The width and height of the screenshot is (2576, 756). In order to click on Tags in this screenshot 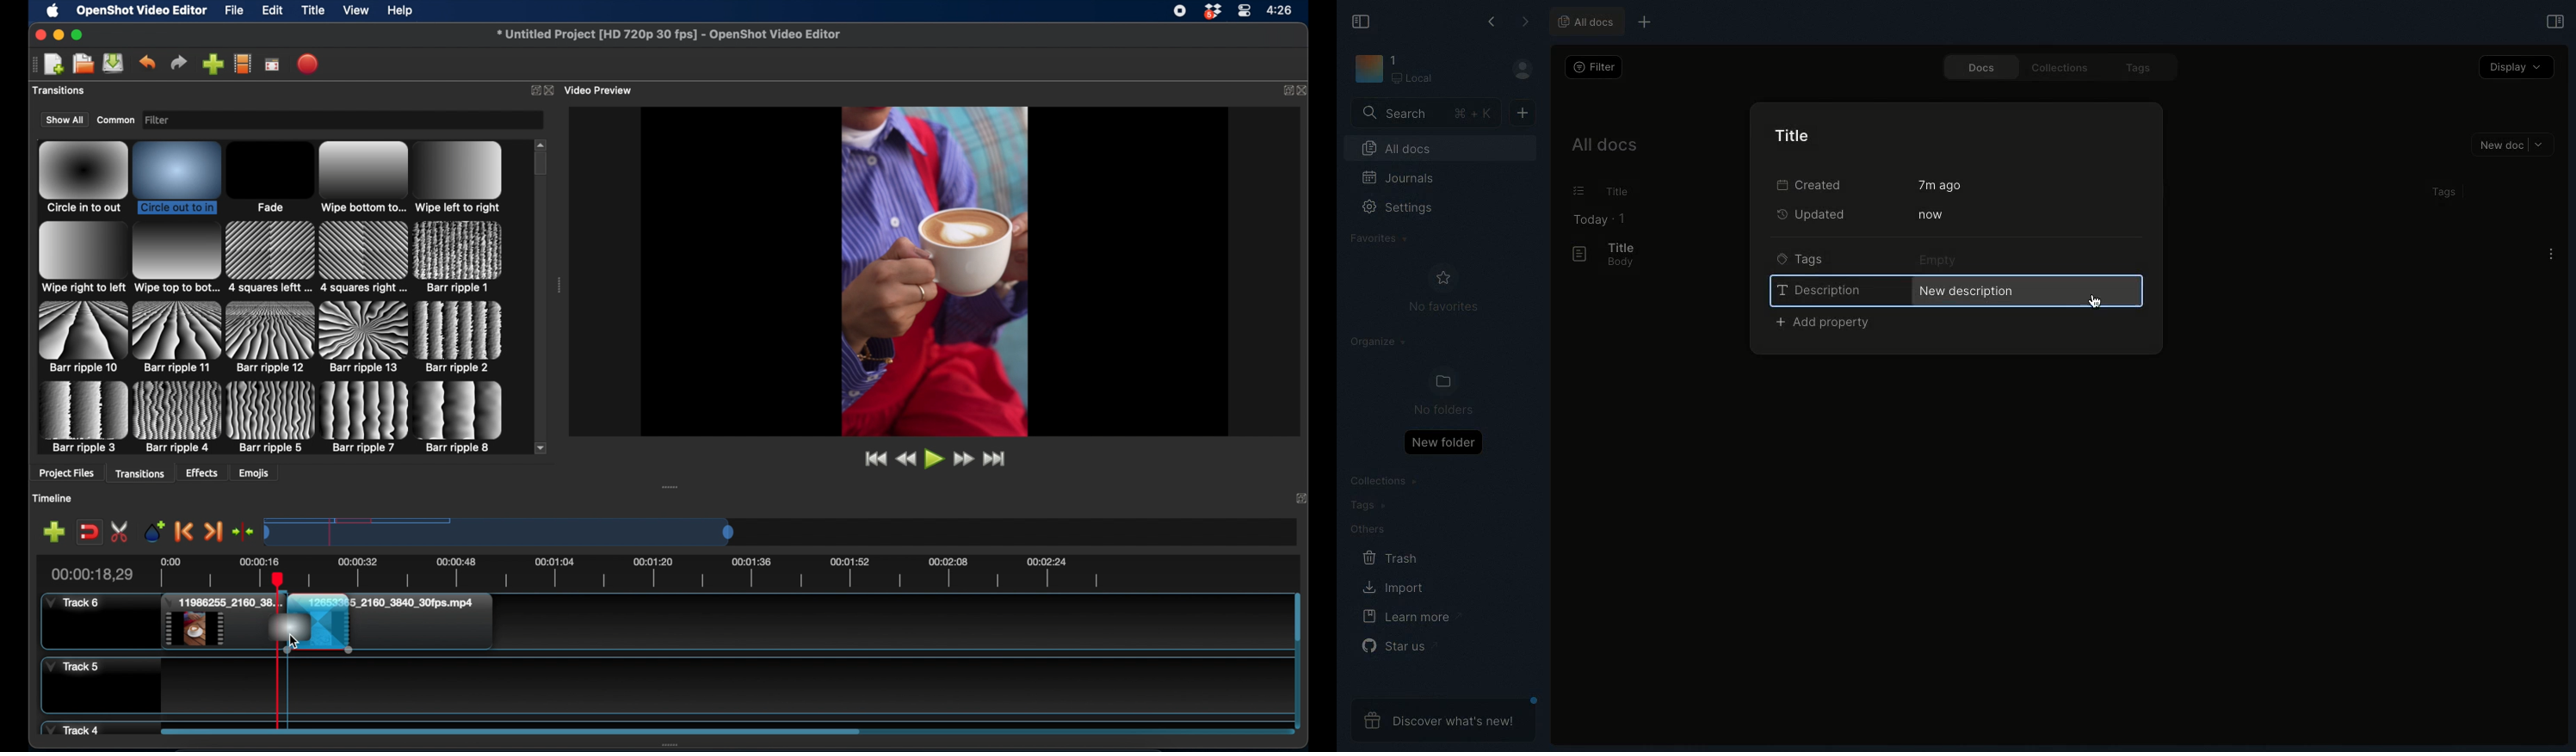, I will do `click(2141, 69)`.